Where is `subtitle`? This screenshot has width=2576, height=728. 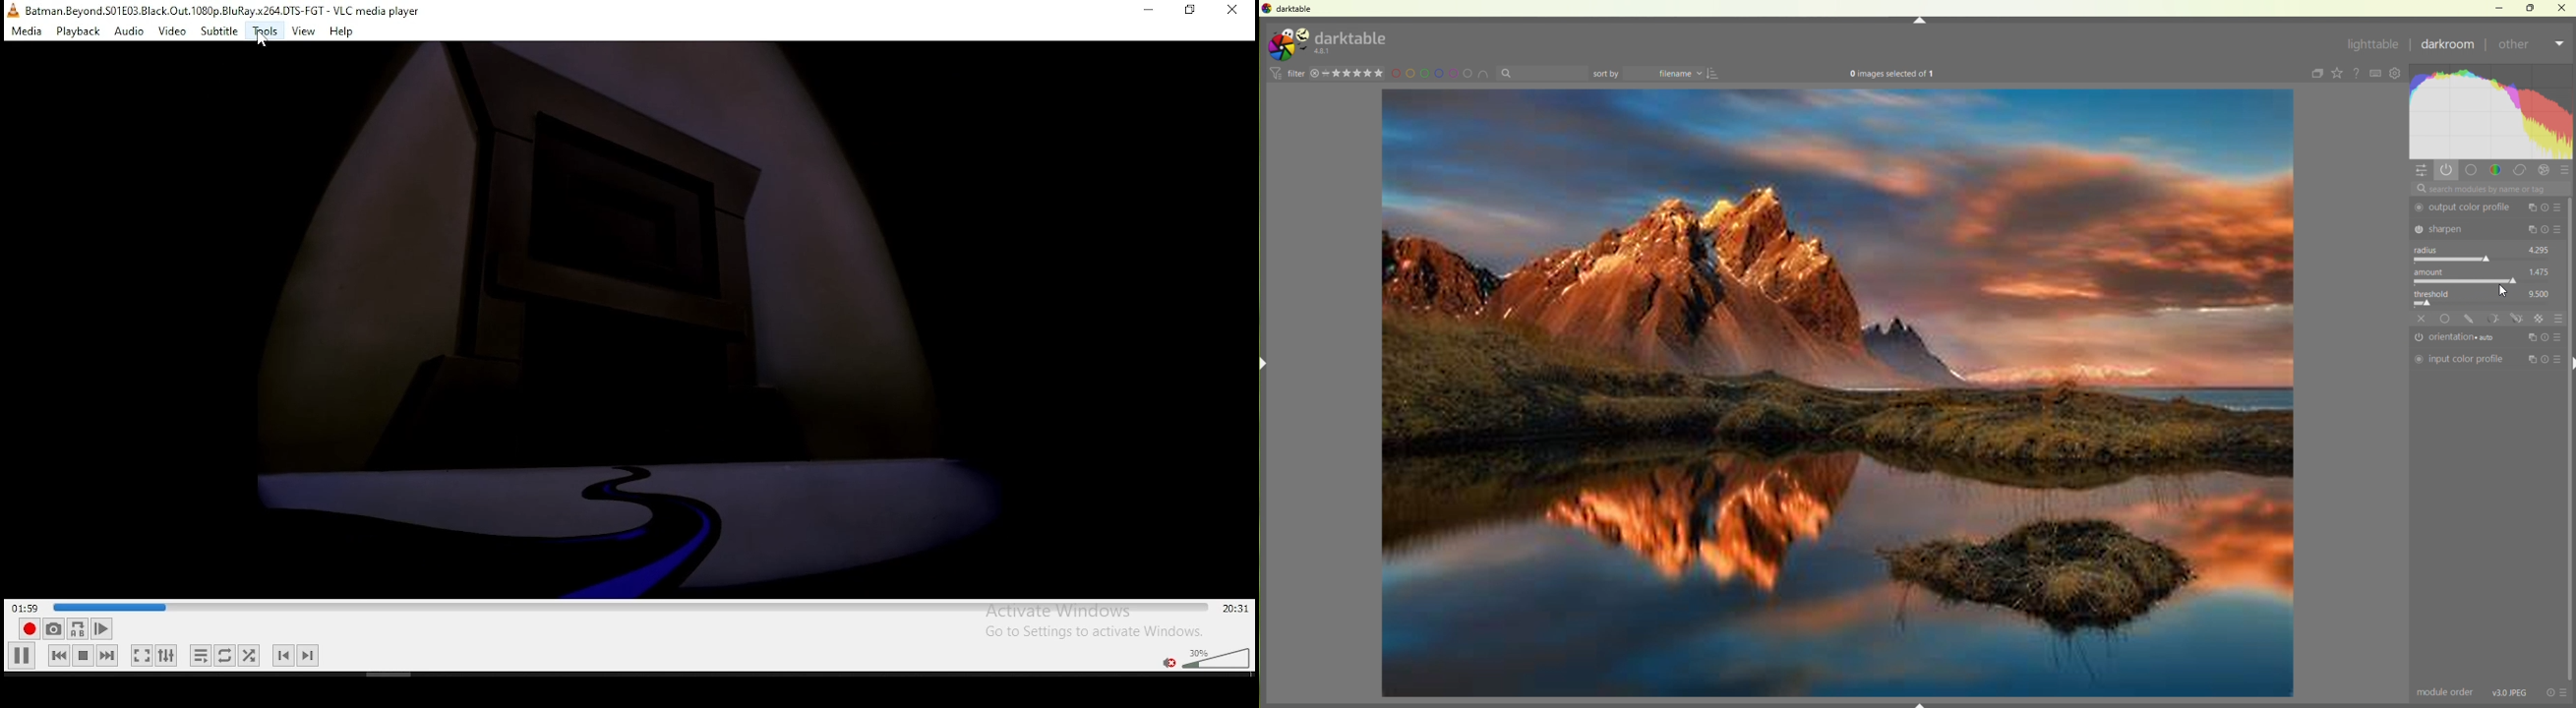 subtitle is located at coordinates (219, 30).